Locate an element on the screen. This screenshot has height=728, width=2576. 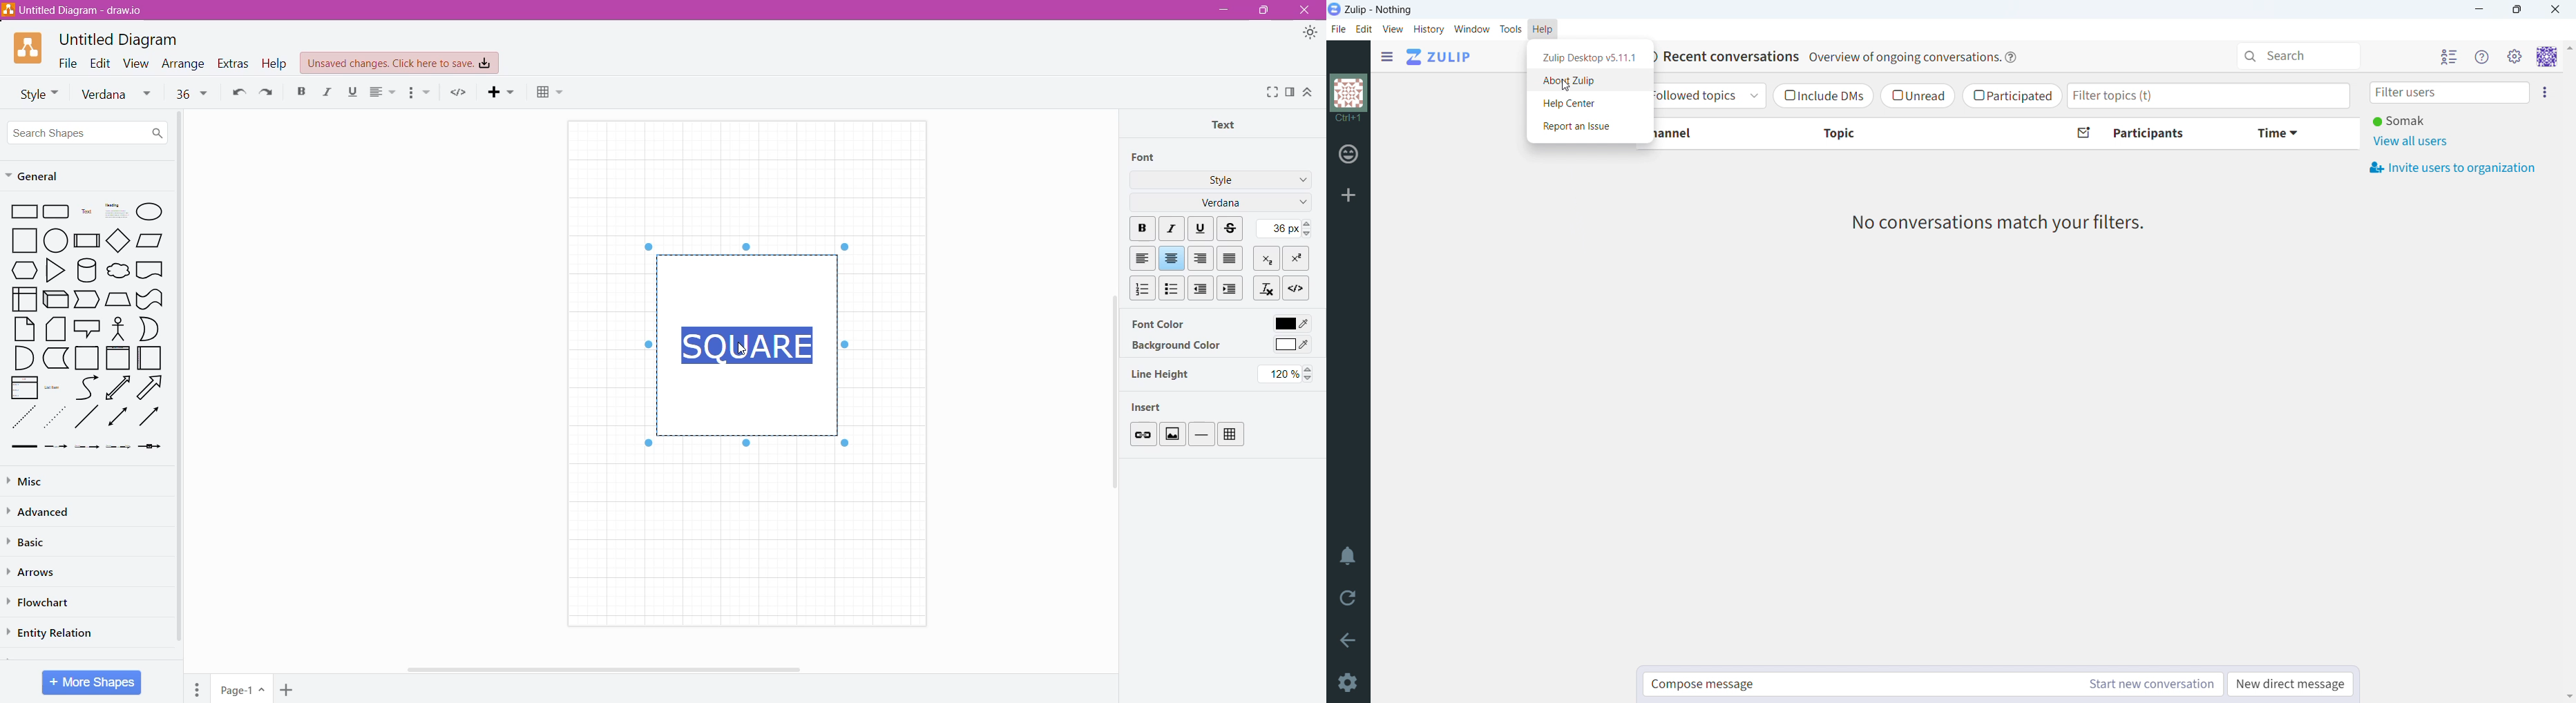
HTML is located at coordinates (1295, 287).